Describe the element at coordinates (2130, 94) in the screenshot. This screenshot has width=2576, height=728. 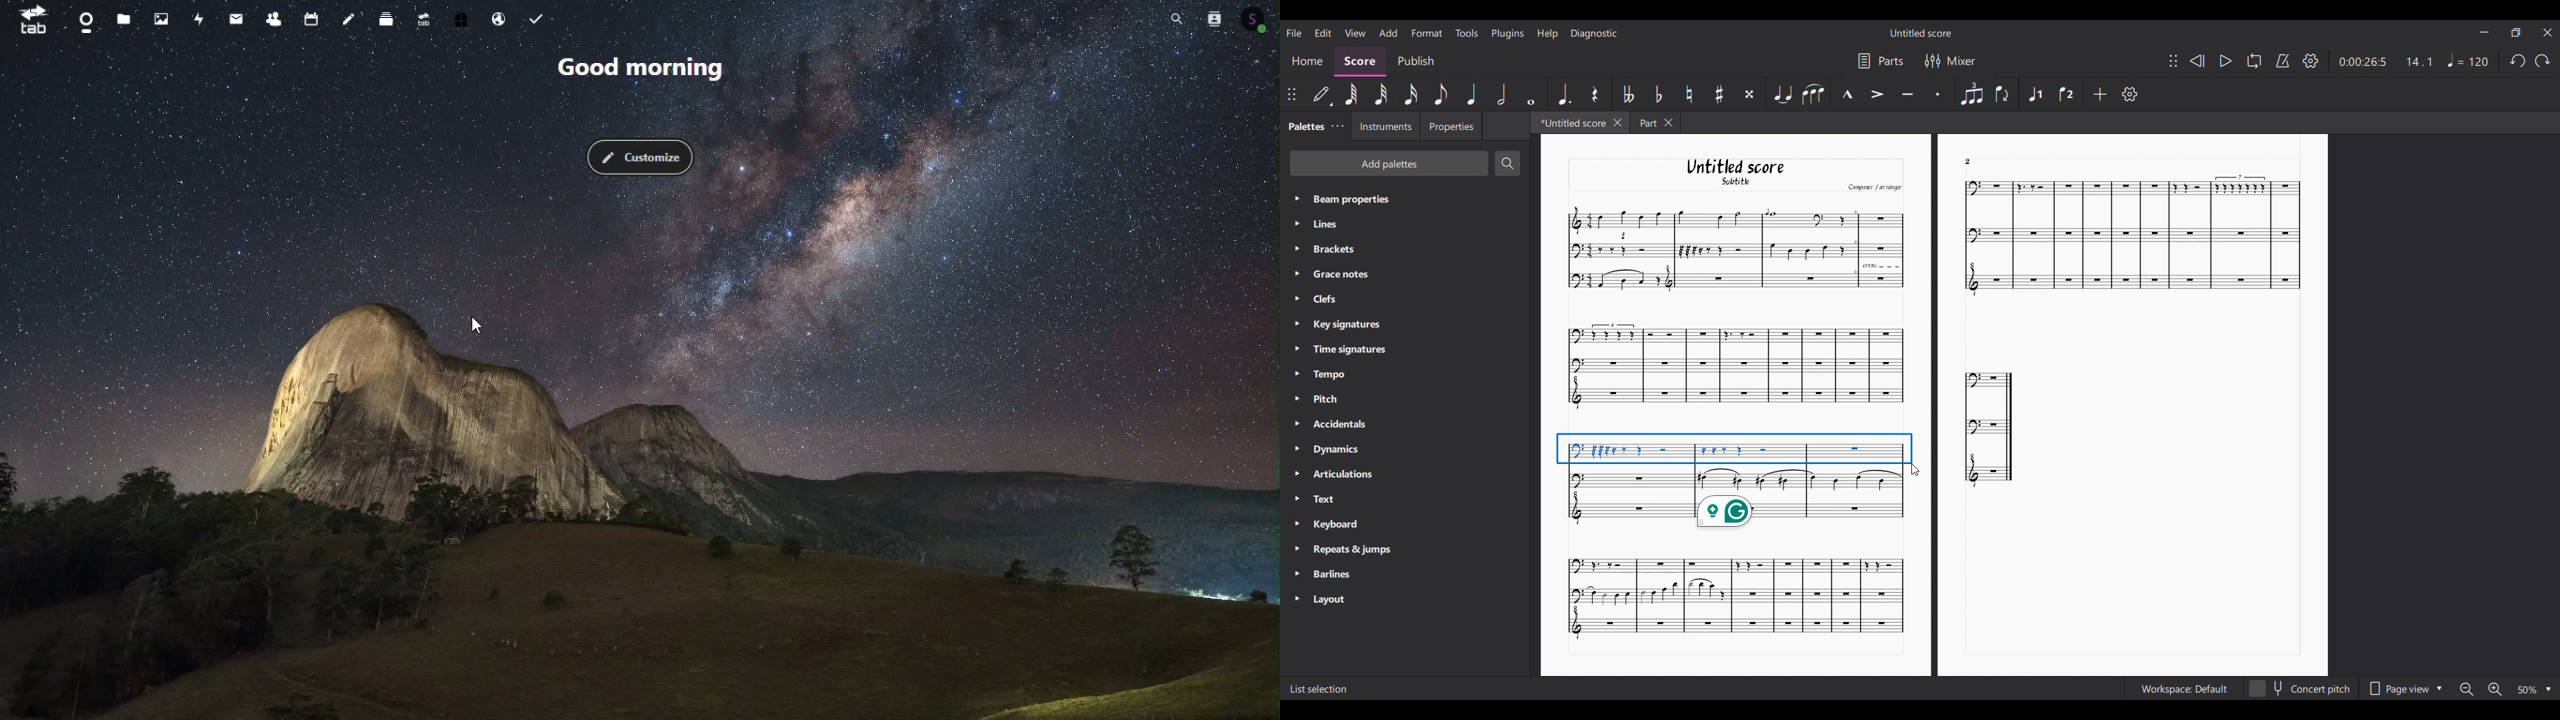
I see `Settings` at that location.